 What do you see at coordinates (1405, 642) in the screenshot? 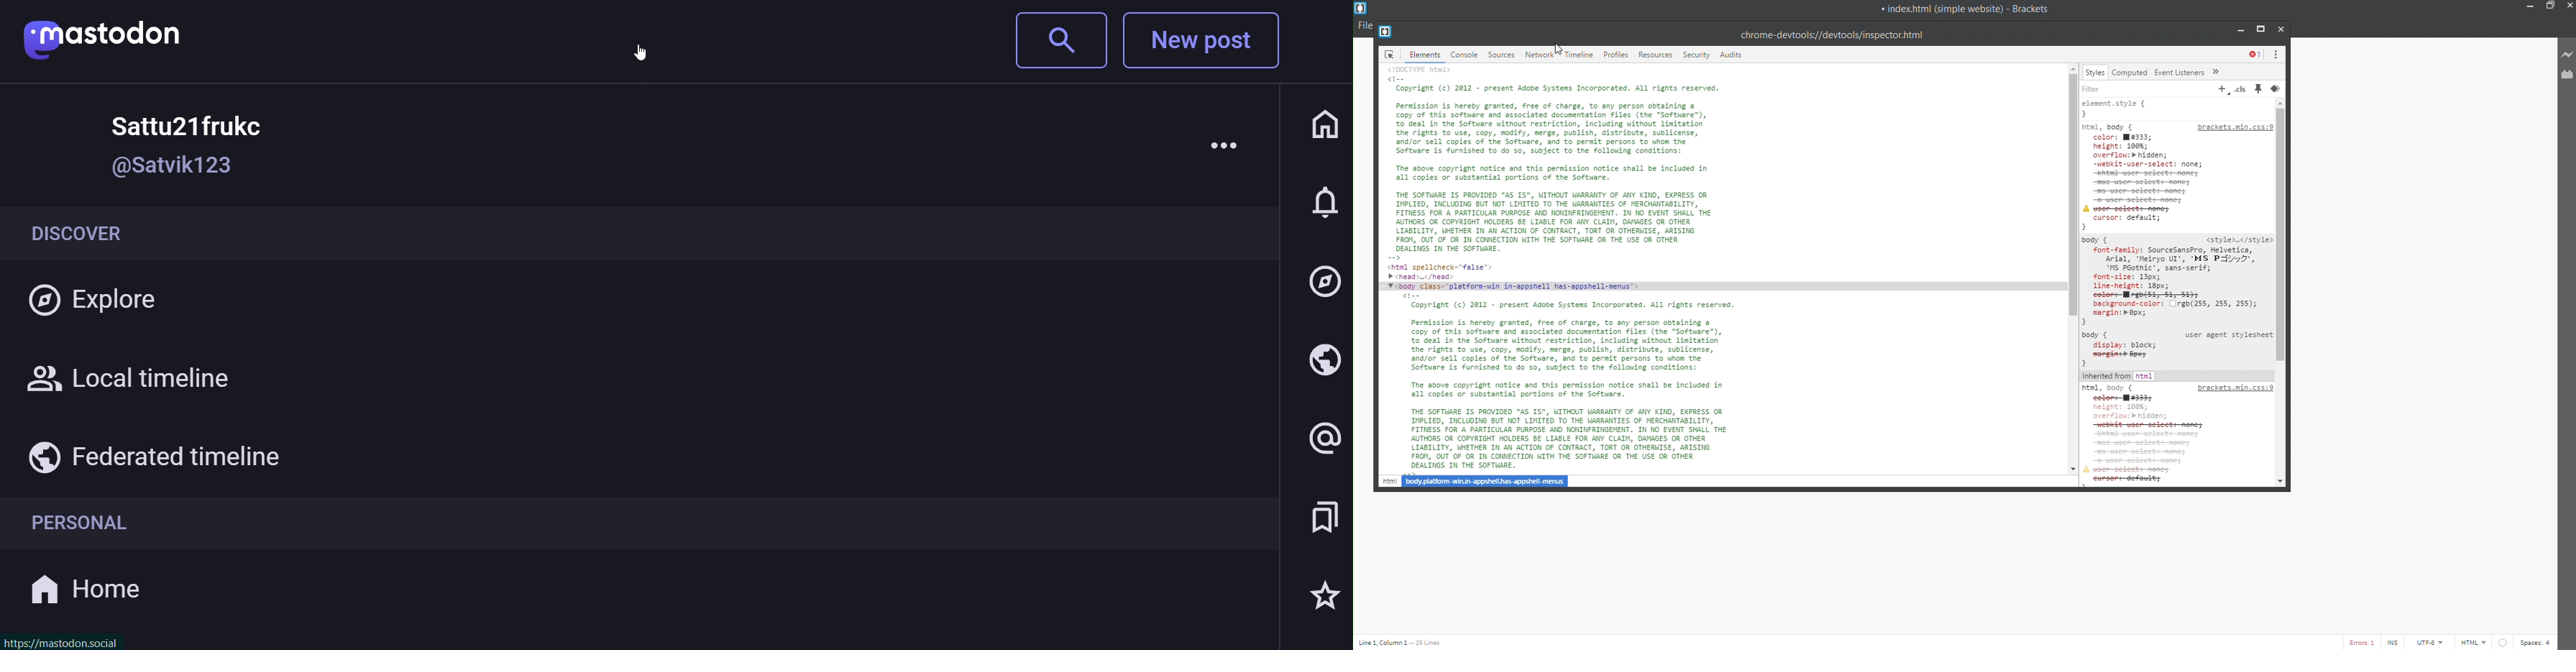
I see `text cursor position` at bounding box center [1405, 642].